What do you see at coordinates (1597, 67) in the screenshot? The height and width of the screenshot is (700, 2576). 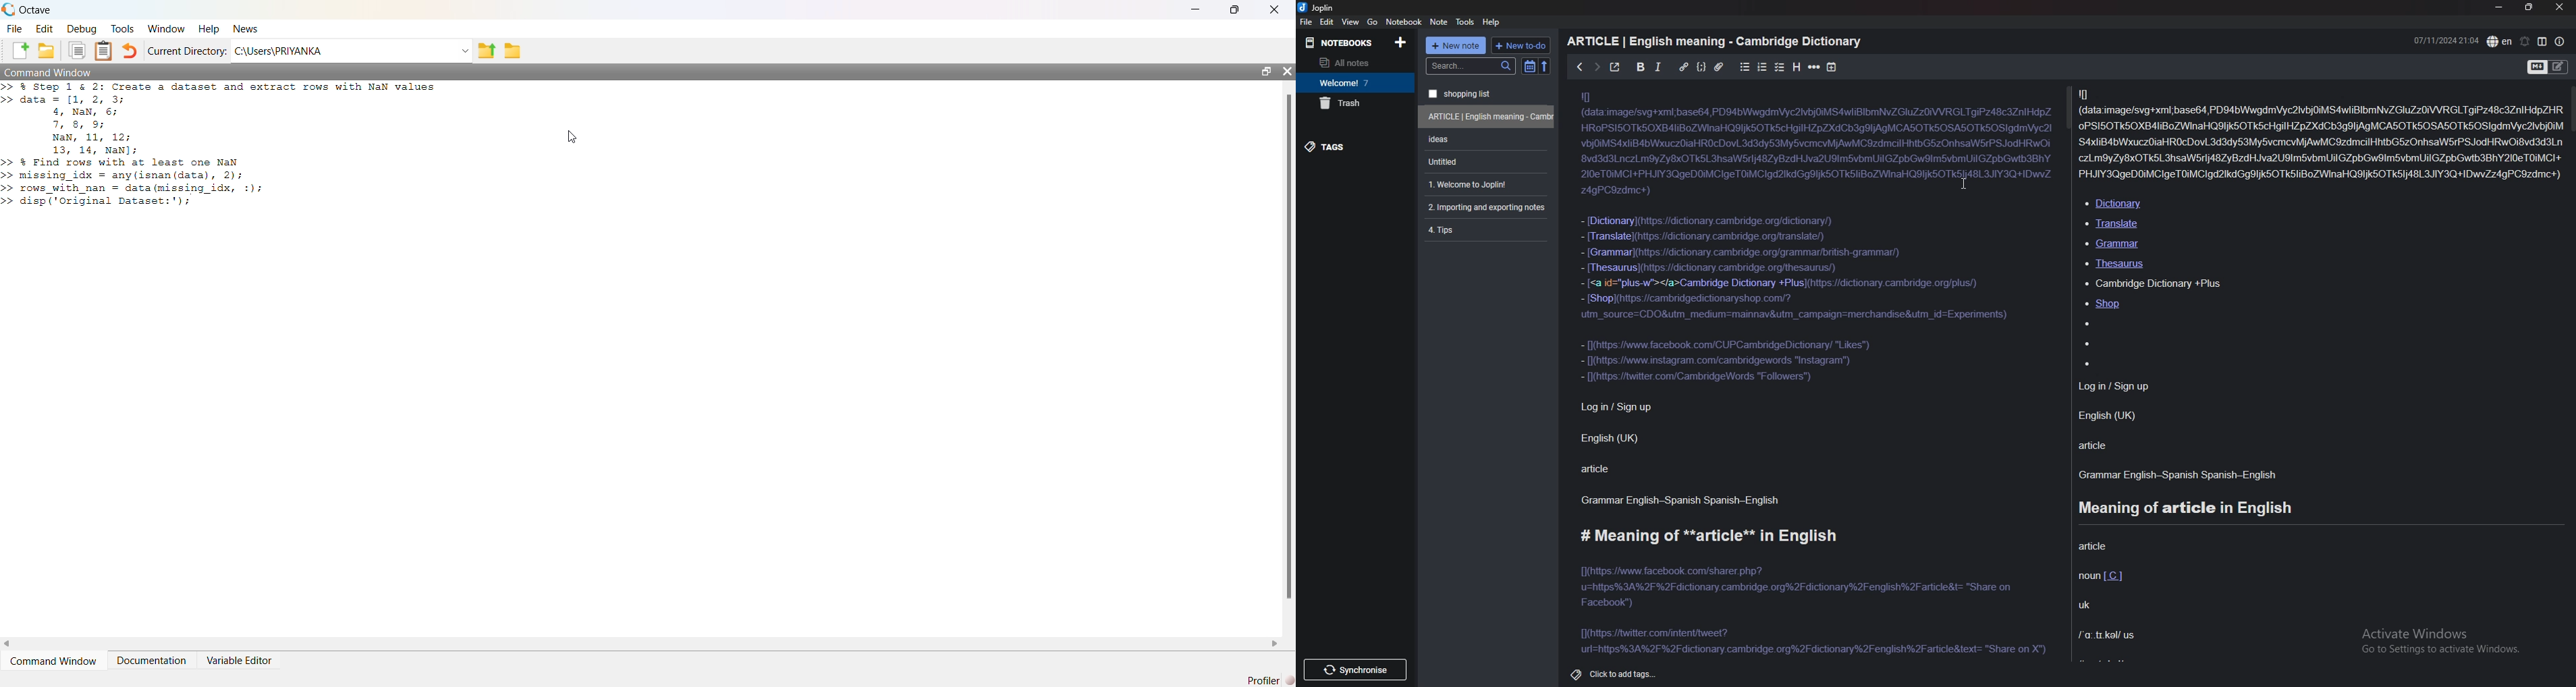 I see `next` at bounding box center [1597, 67].